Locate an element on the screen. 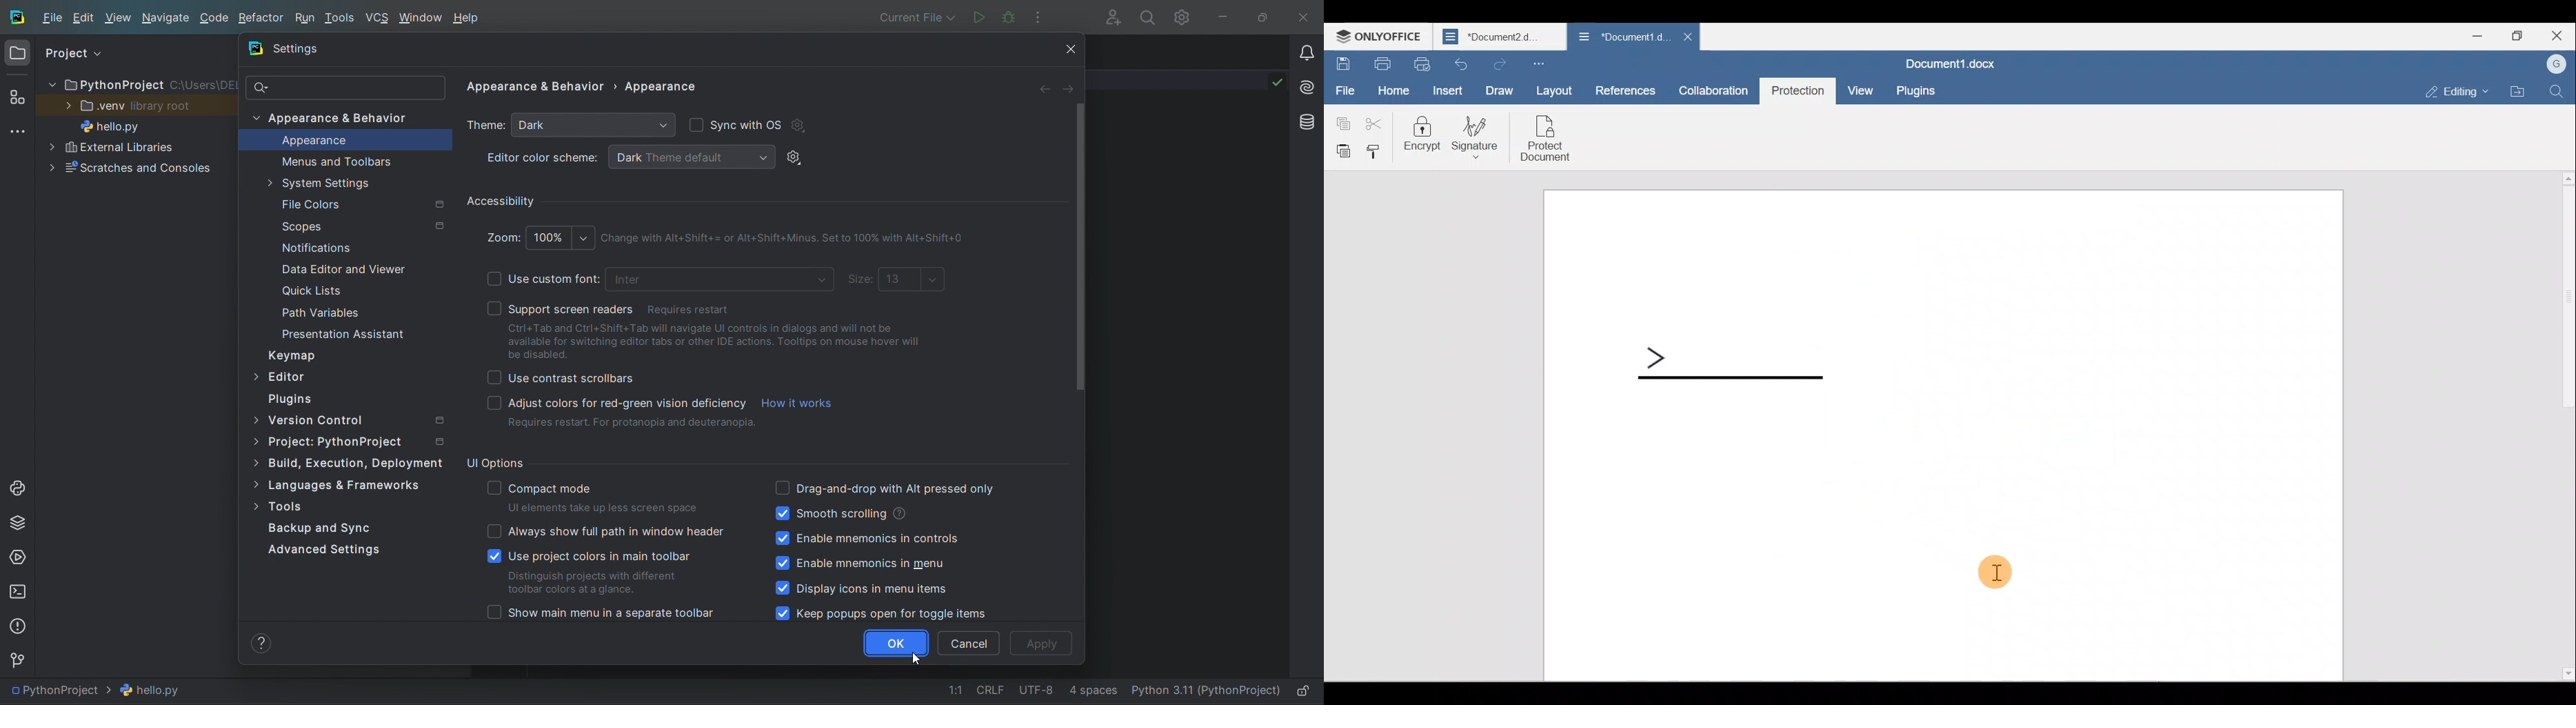 This screenshot has width=2576, height=728. Signature is located at coordinates (1480, 138).